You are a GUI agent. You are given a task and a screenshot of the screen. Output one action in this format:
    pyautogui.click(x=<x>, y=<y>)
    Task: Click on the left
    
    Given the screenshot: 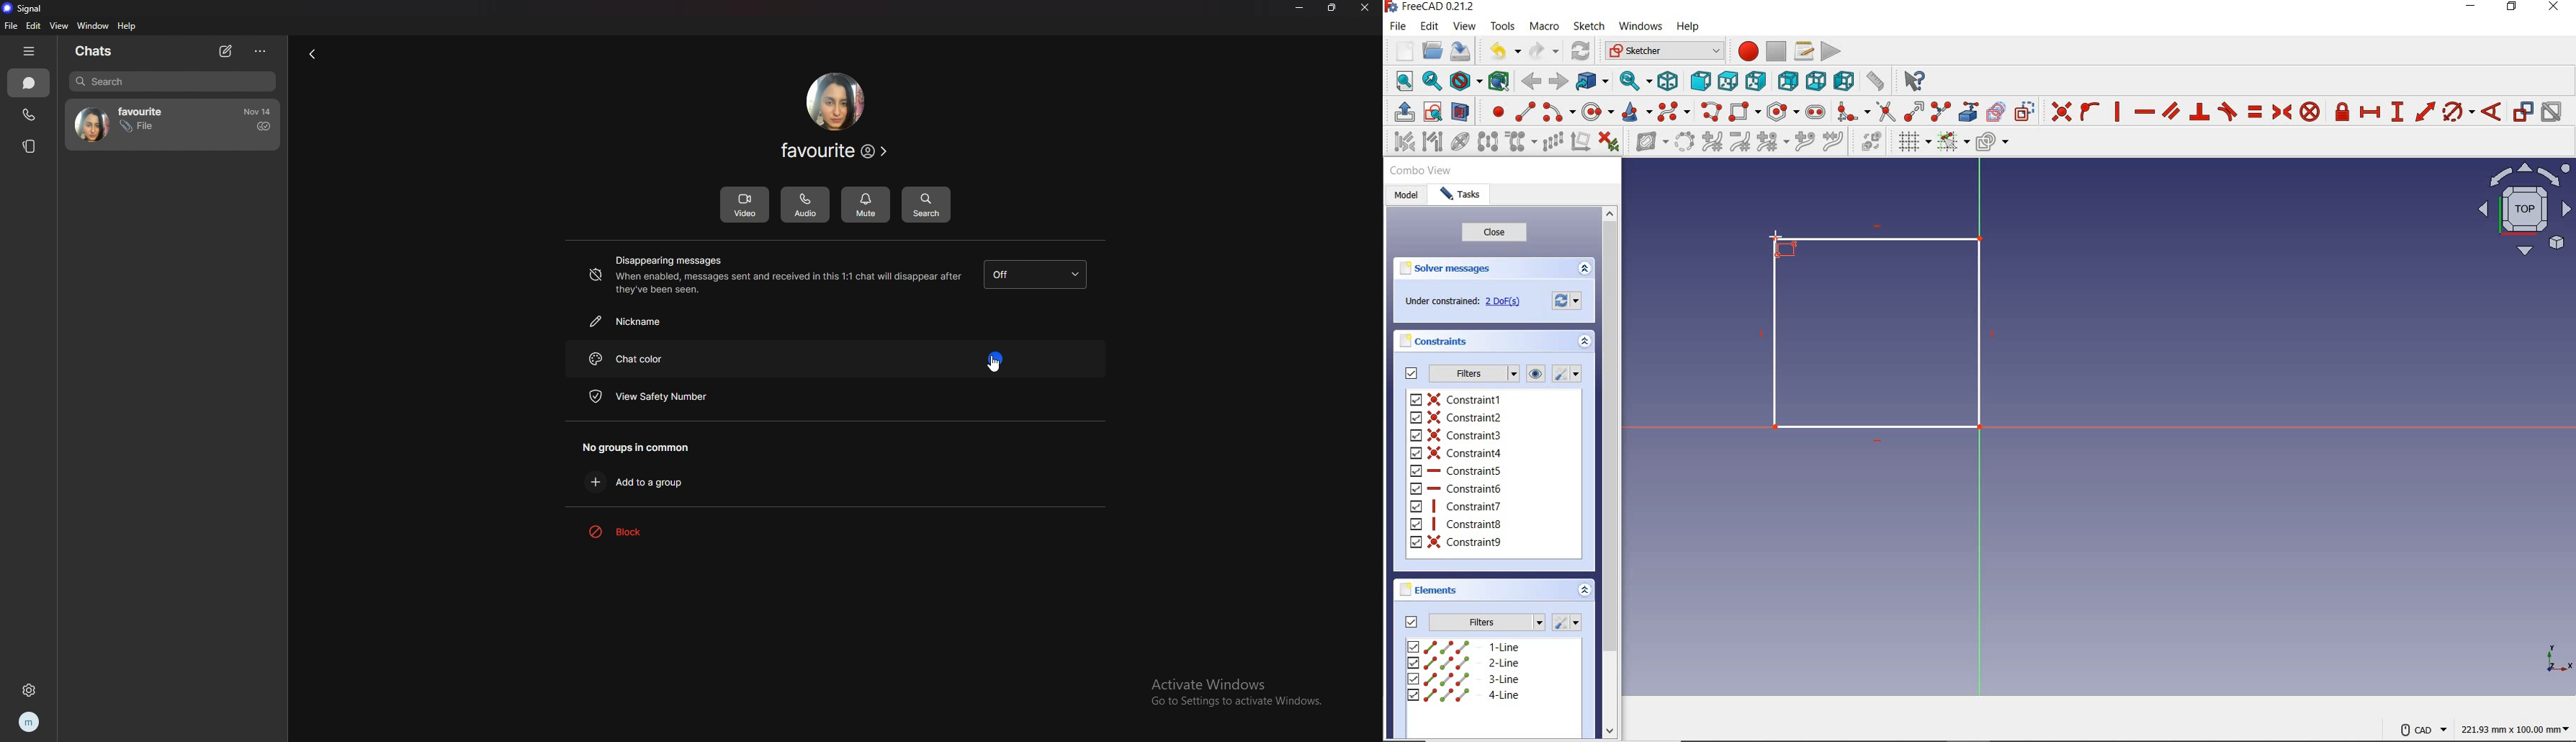 What is the action you would take?
    pyautogui.click(x=1844, y=82)
    